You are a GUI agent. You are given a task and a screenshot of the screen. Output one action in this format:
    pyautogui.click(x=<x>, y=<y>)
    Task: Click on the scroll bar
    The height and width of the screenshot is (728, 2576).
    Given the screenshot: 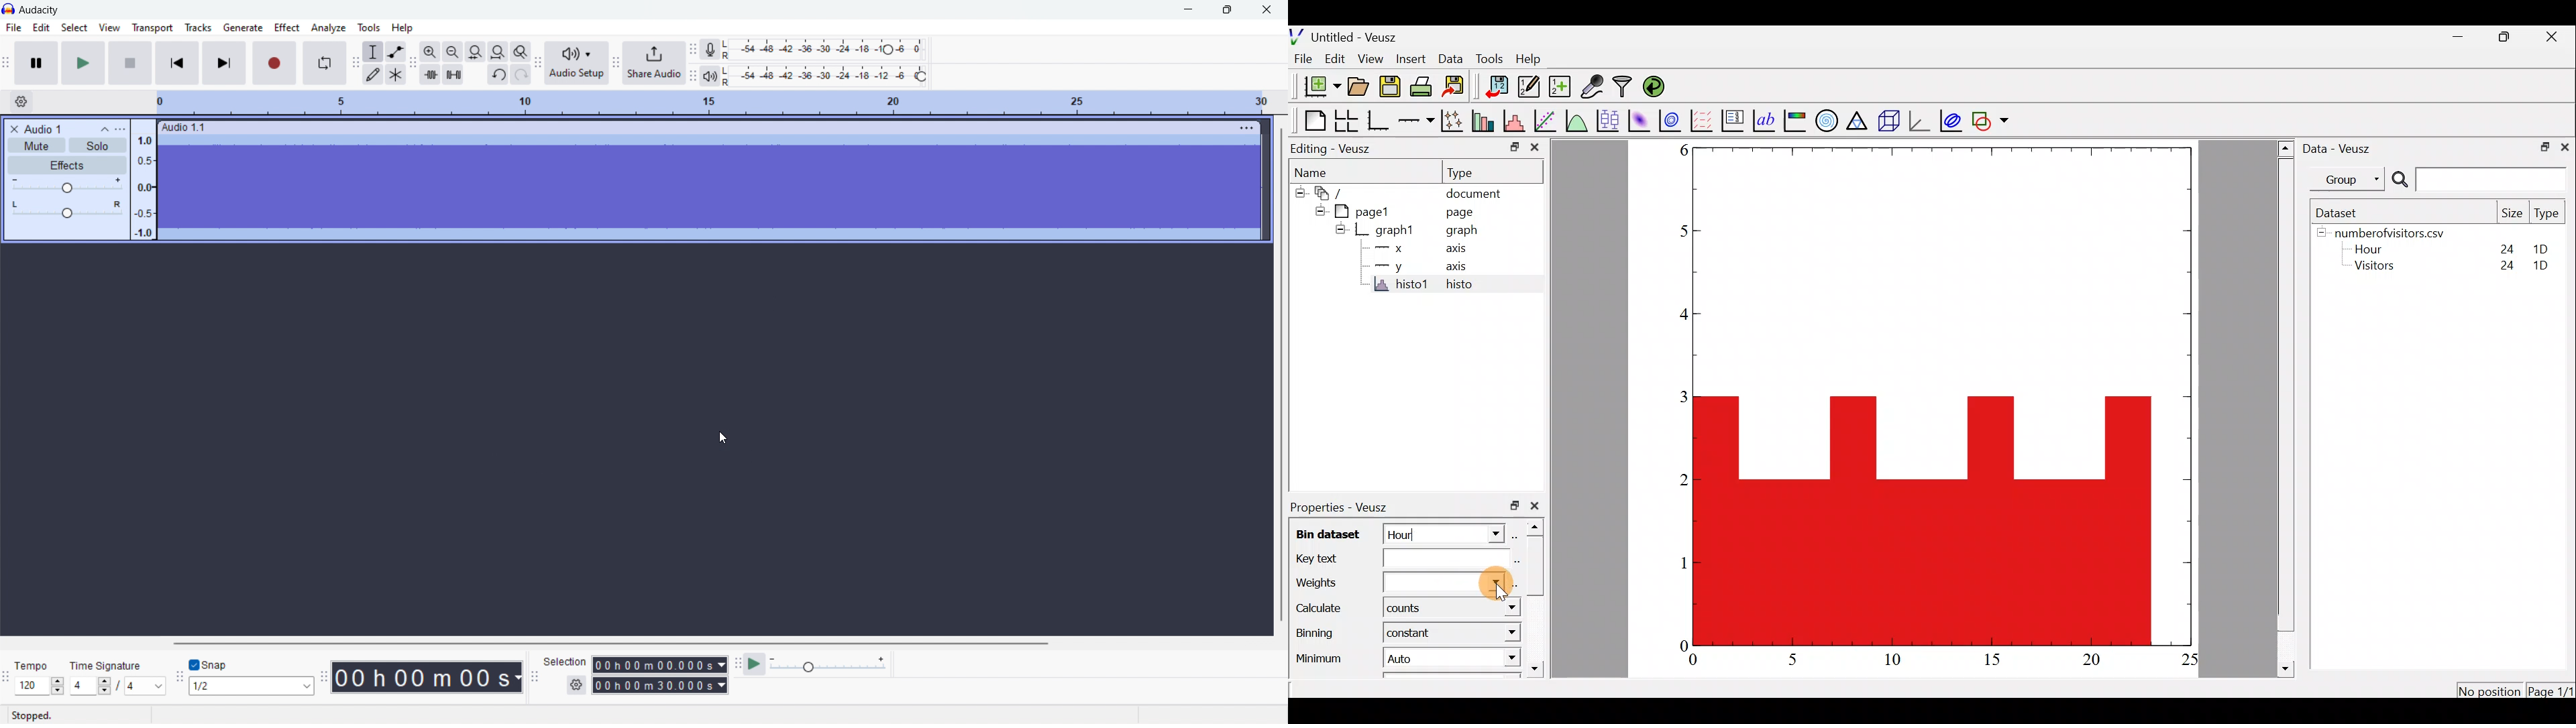 What is the action you would take?
    pyautogui.click(x=2284, y=407)
    